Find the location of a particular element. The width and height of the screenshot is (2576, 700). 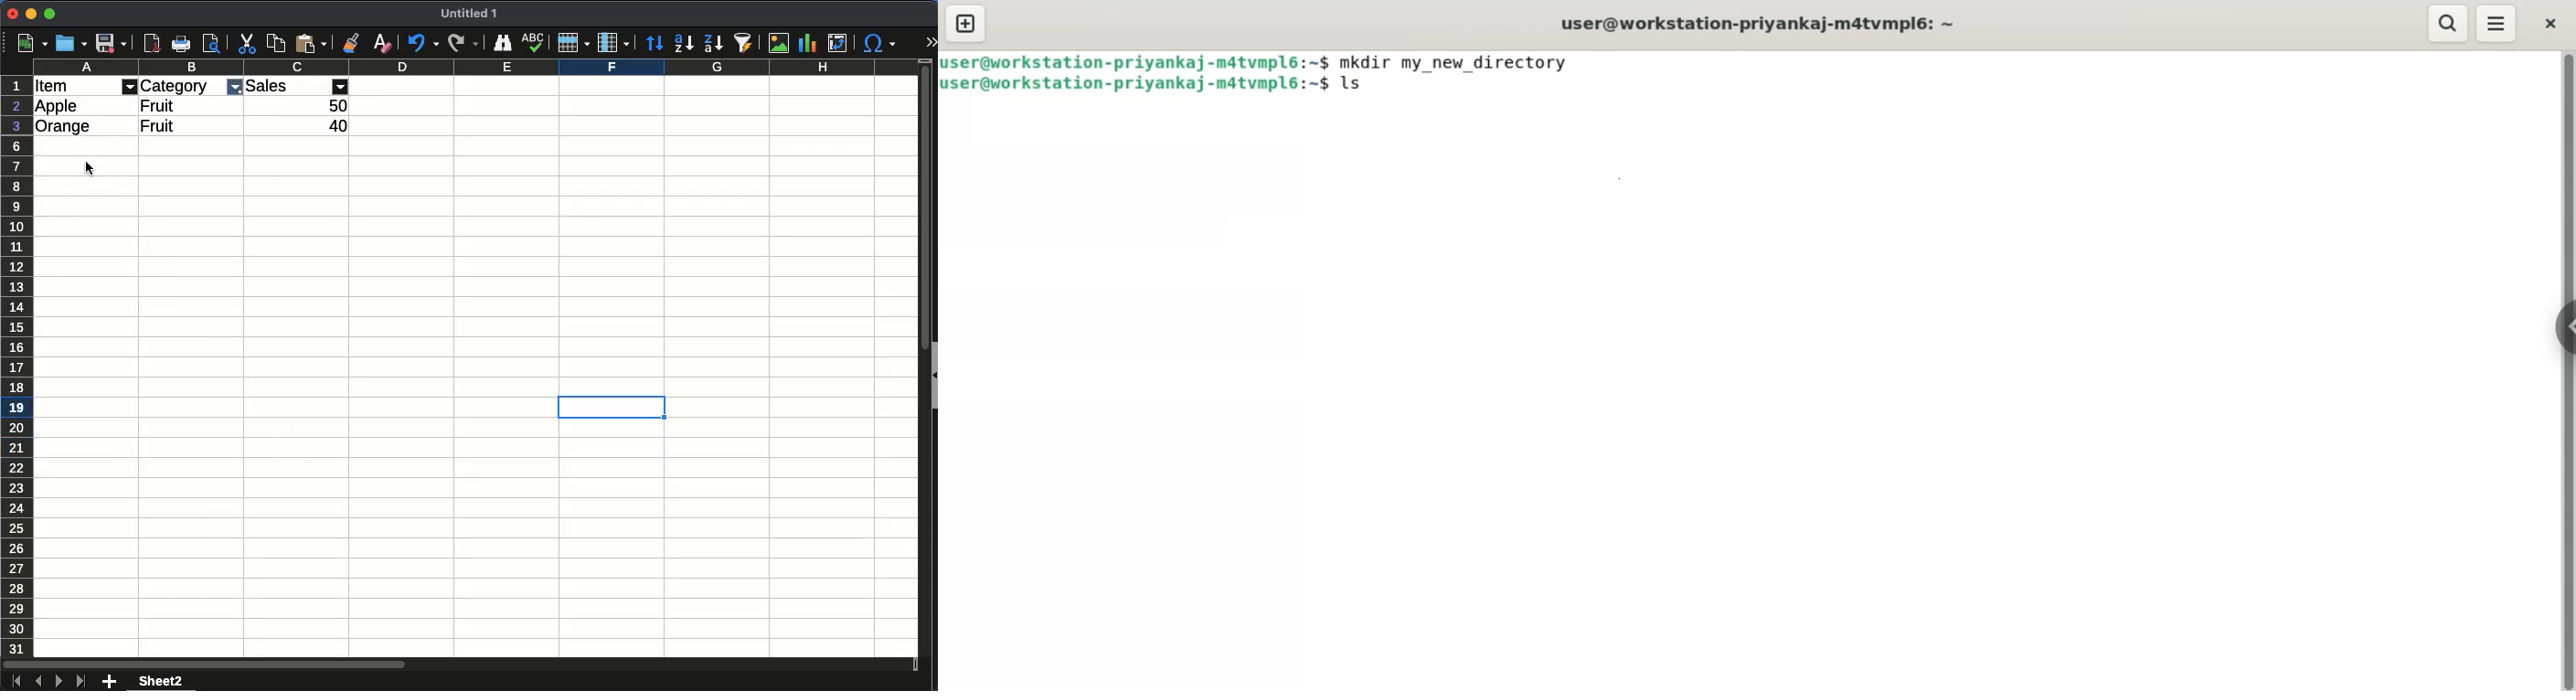

column is located at coordinates (474, 68).